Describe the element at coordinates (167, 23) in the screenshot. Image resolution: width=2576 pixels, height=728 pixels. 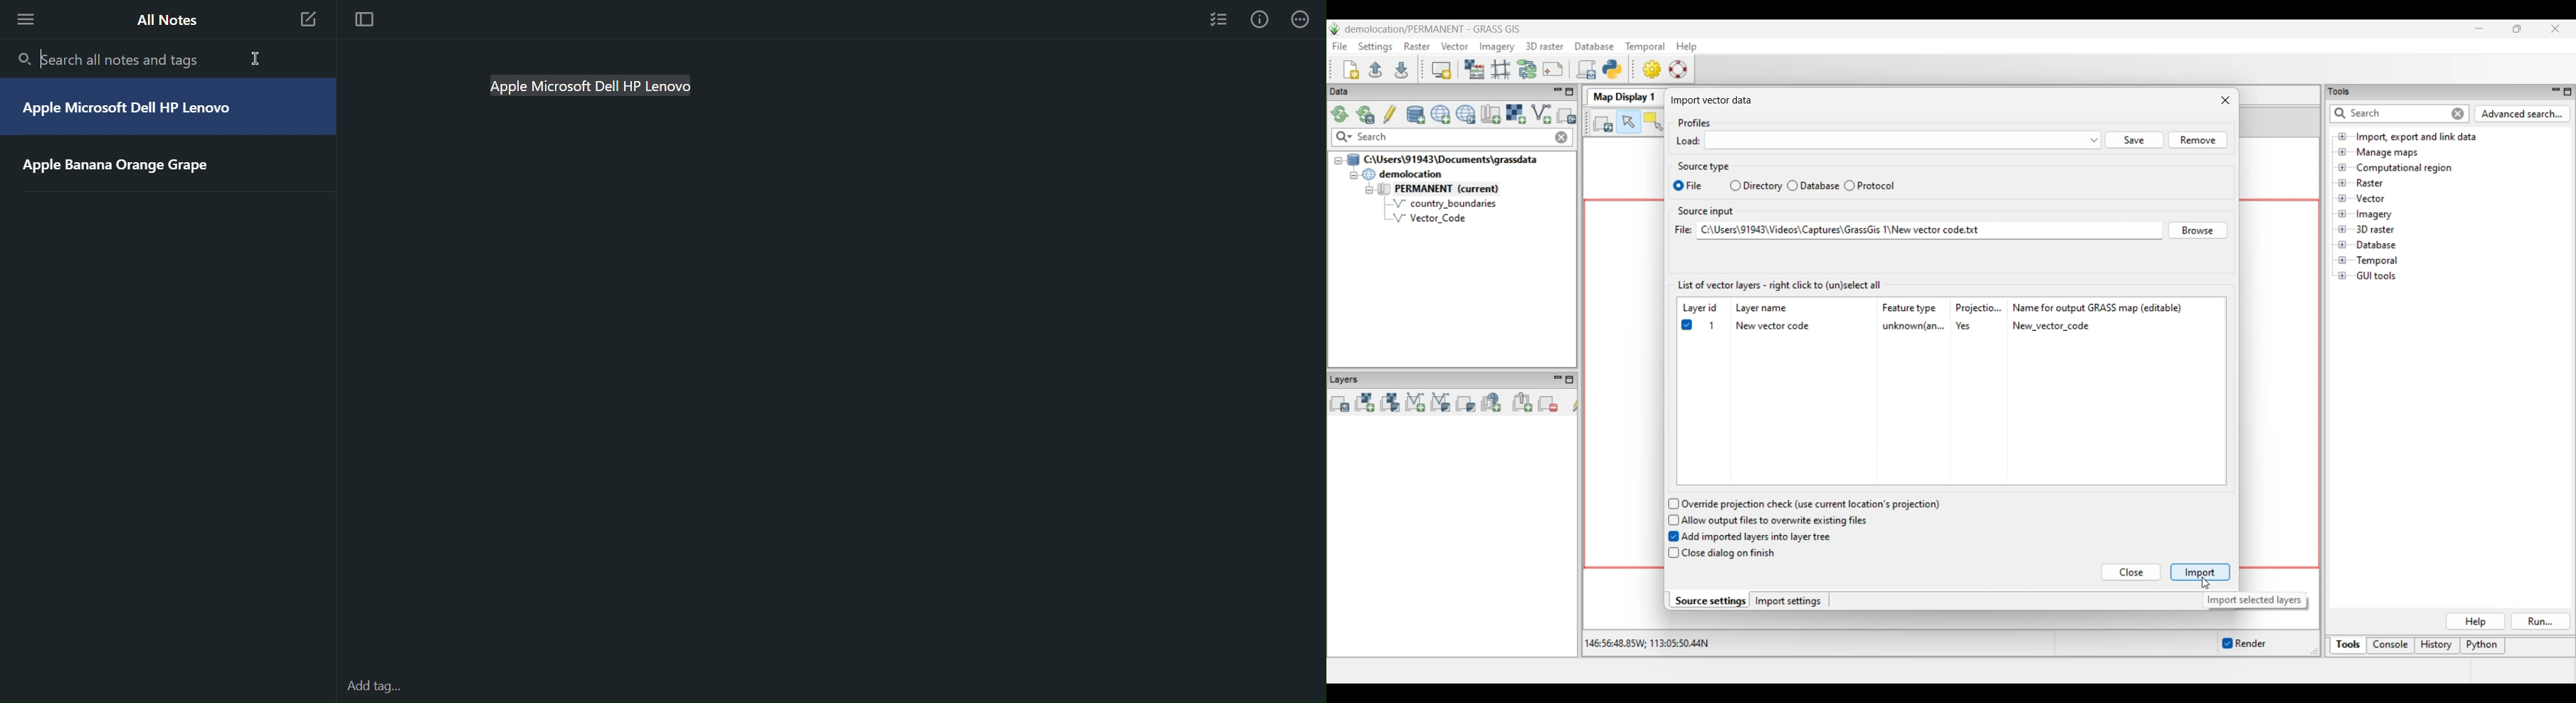
I see `All Notes` at that location.